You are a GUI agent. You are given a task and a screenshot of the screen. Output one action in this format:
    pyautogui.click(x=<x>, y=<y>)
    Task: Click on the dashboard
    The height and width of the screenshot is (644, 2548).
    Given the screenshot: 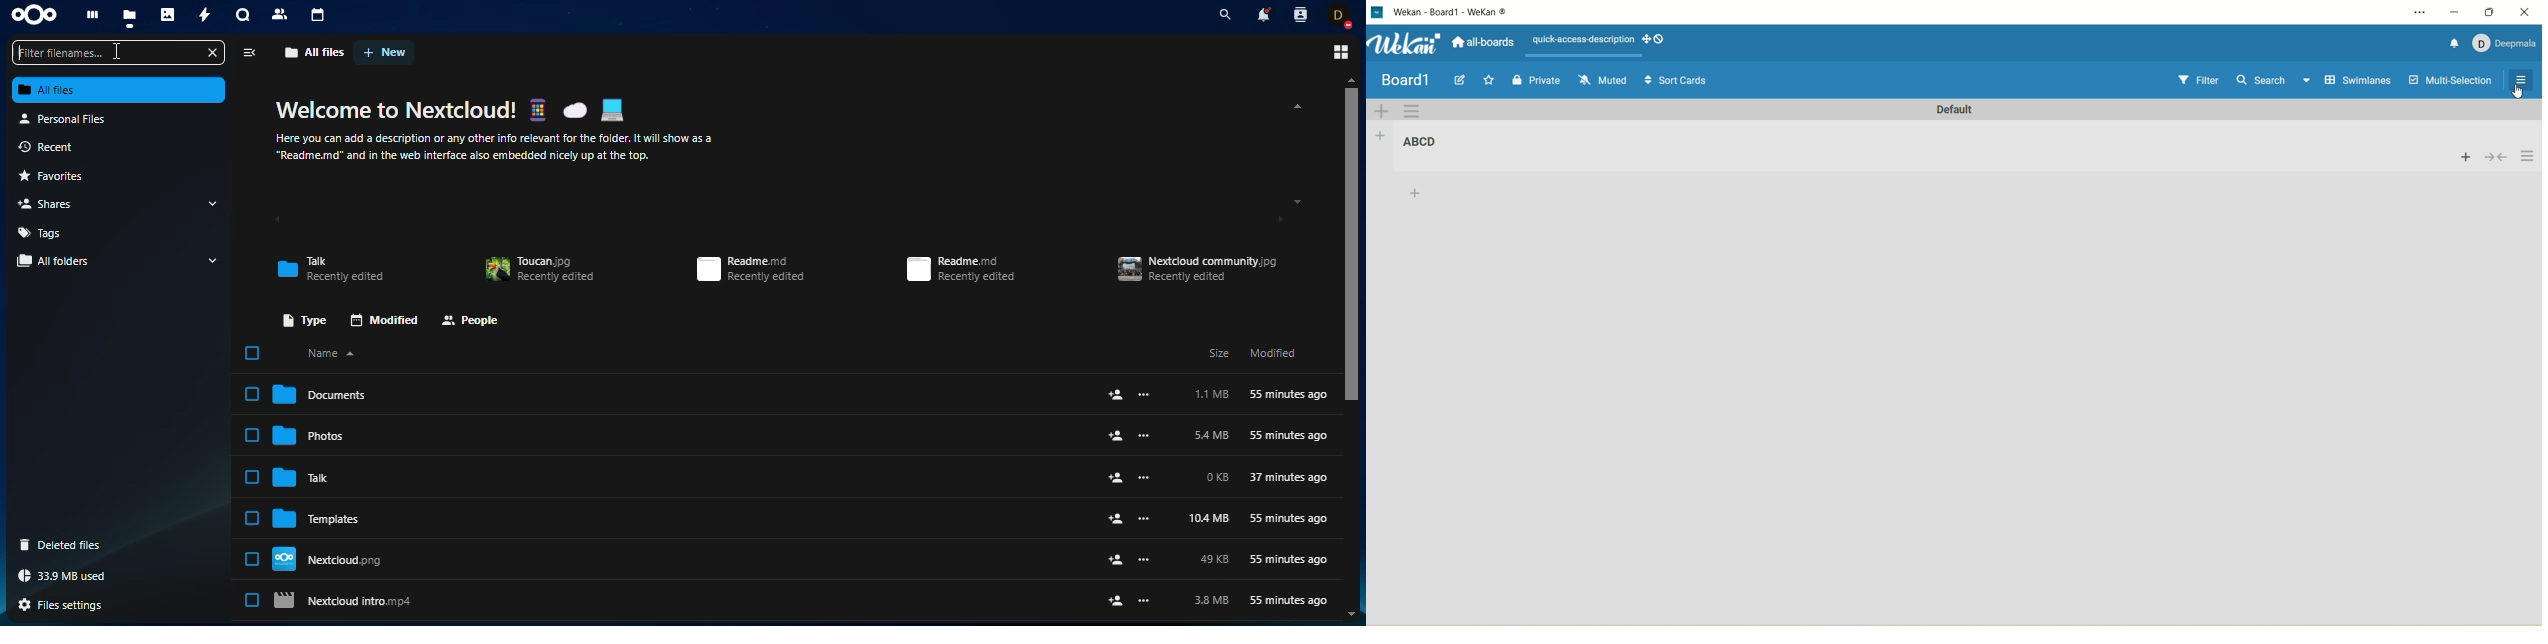 What is the action you would take?
    pyautogui.click(x=91, y=16)
    